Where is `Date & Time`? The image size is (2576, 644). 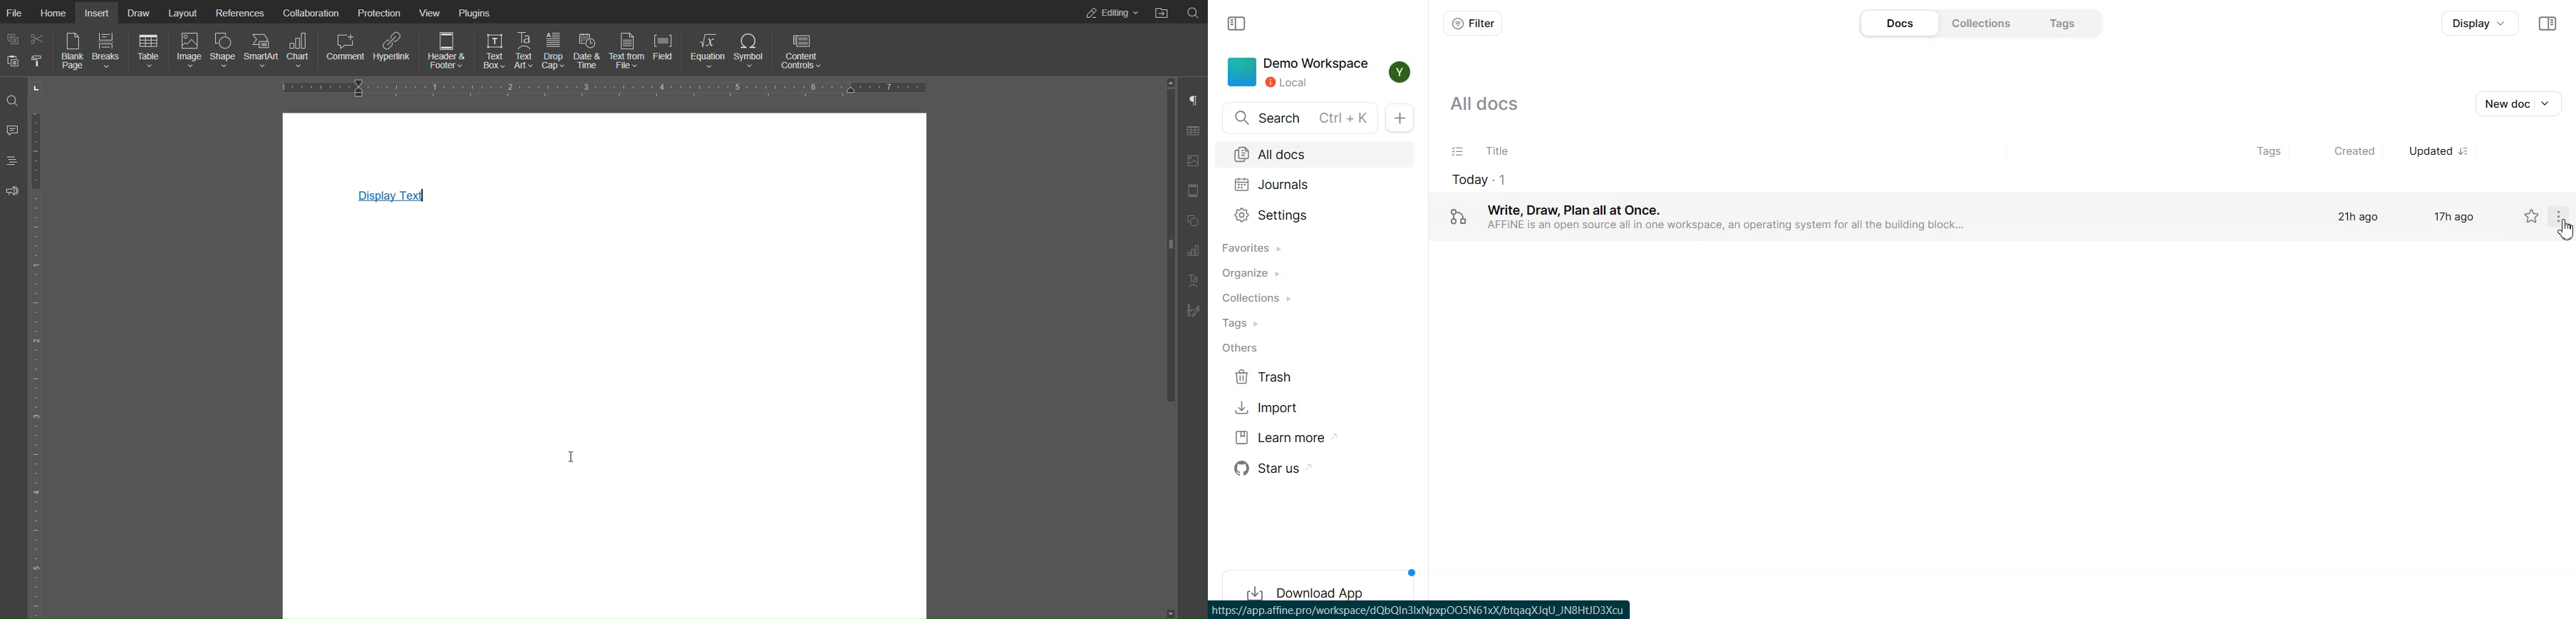
Date & Time is located at coordinates (591, 52).